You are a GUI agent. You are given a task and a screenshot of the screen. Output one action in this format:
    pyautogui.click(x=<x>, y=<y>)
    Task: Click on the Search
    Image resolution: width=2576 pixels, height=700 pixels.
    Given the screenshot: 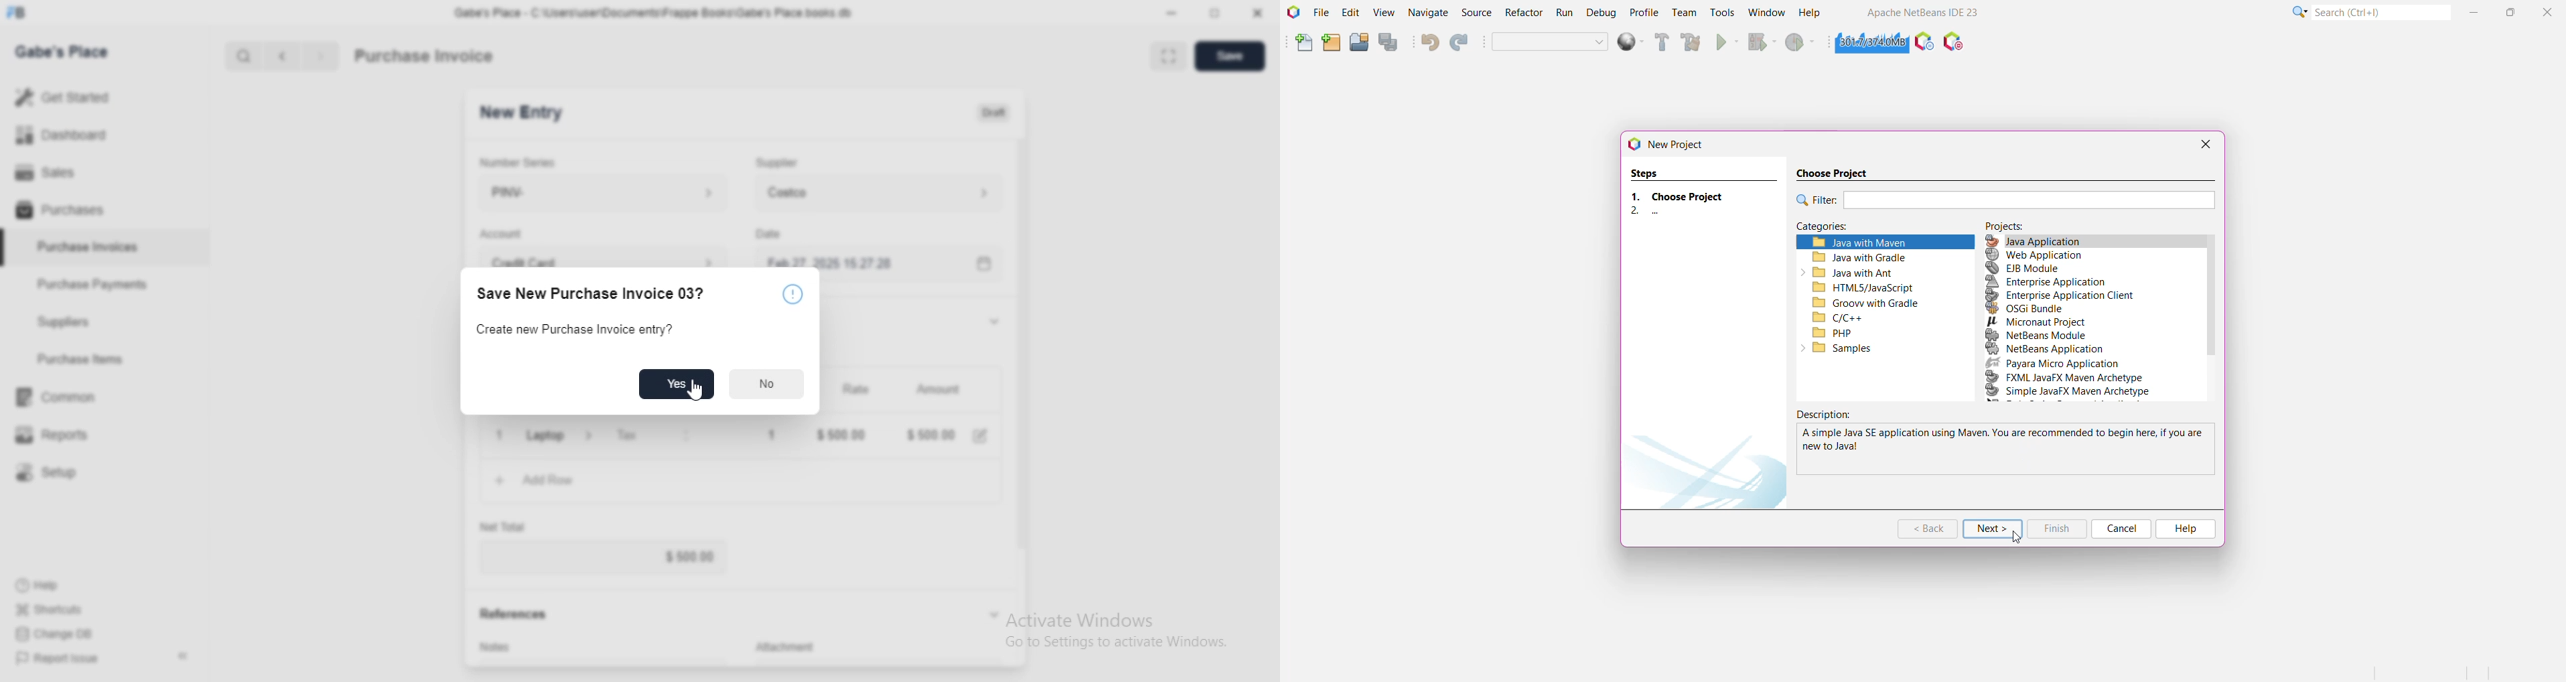 What is the action you would take?
    pyautogui.click(x=243, y=56)
    